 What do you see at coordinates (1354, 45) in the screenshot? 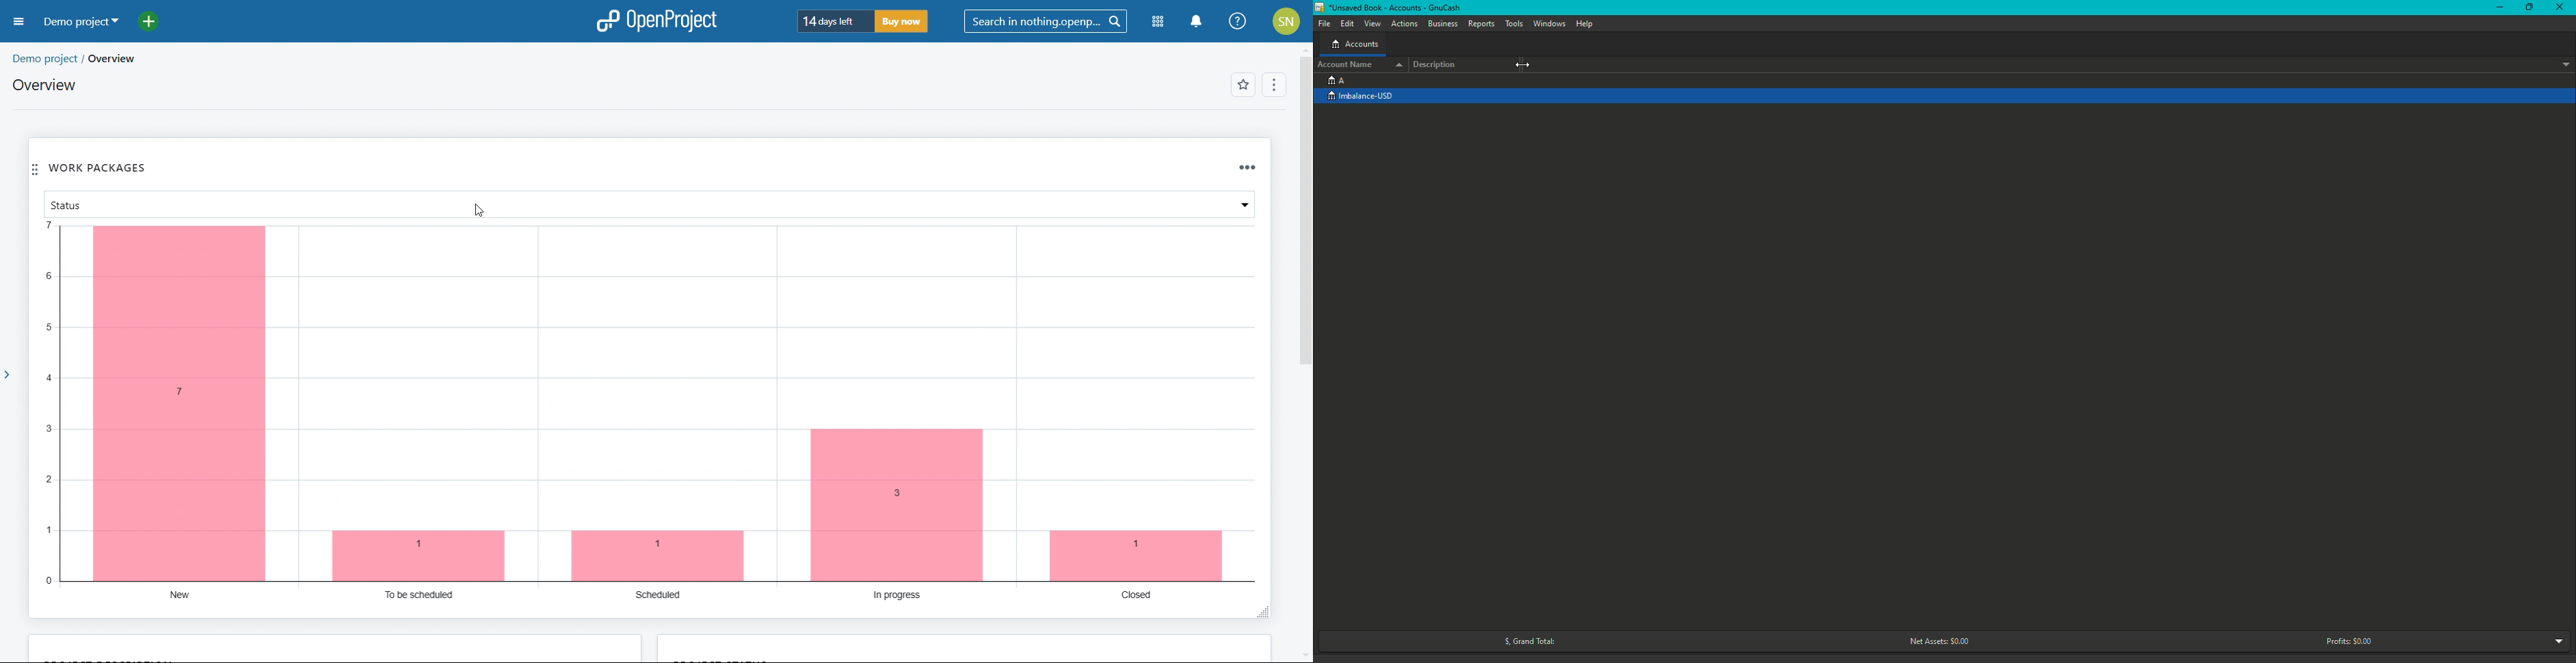
I see `Accounts` at bounding box center [1354, 45].